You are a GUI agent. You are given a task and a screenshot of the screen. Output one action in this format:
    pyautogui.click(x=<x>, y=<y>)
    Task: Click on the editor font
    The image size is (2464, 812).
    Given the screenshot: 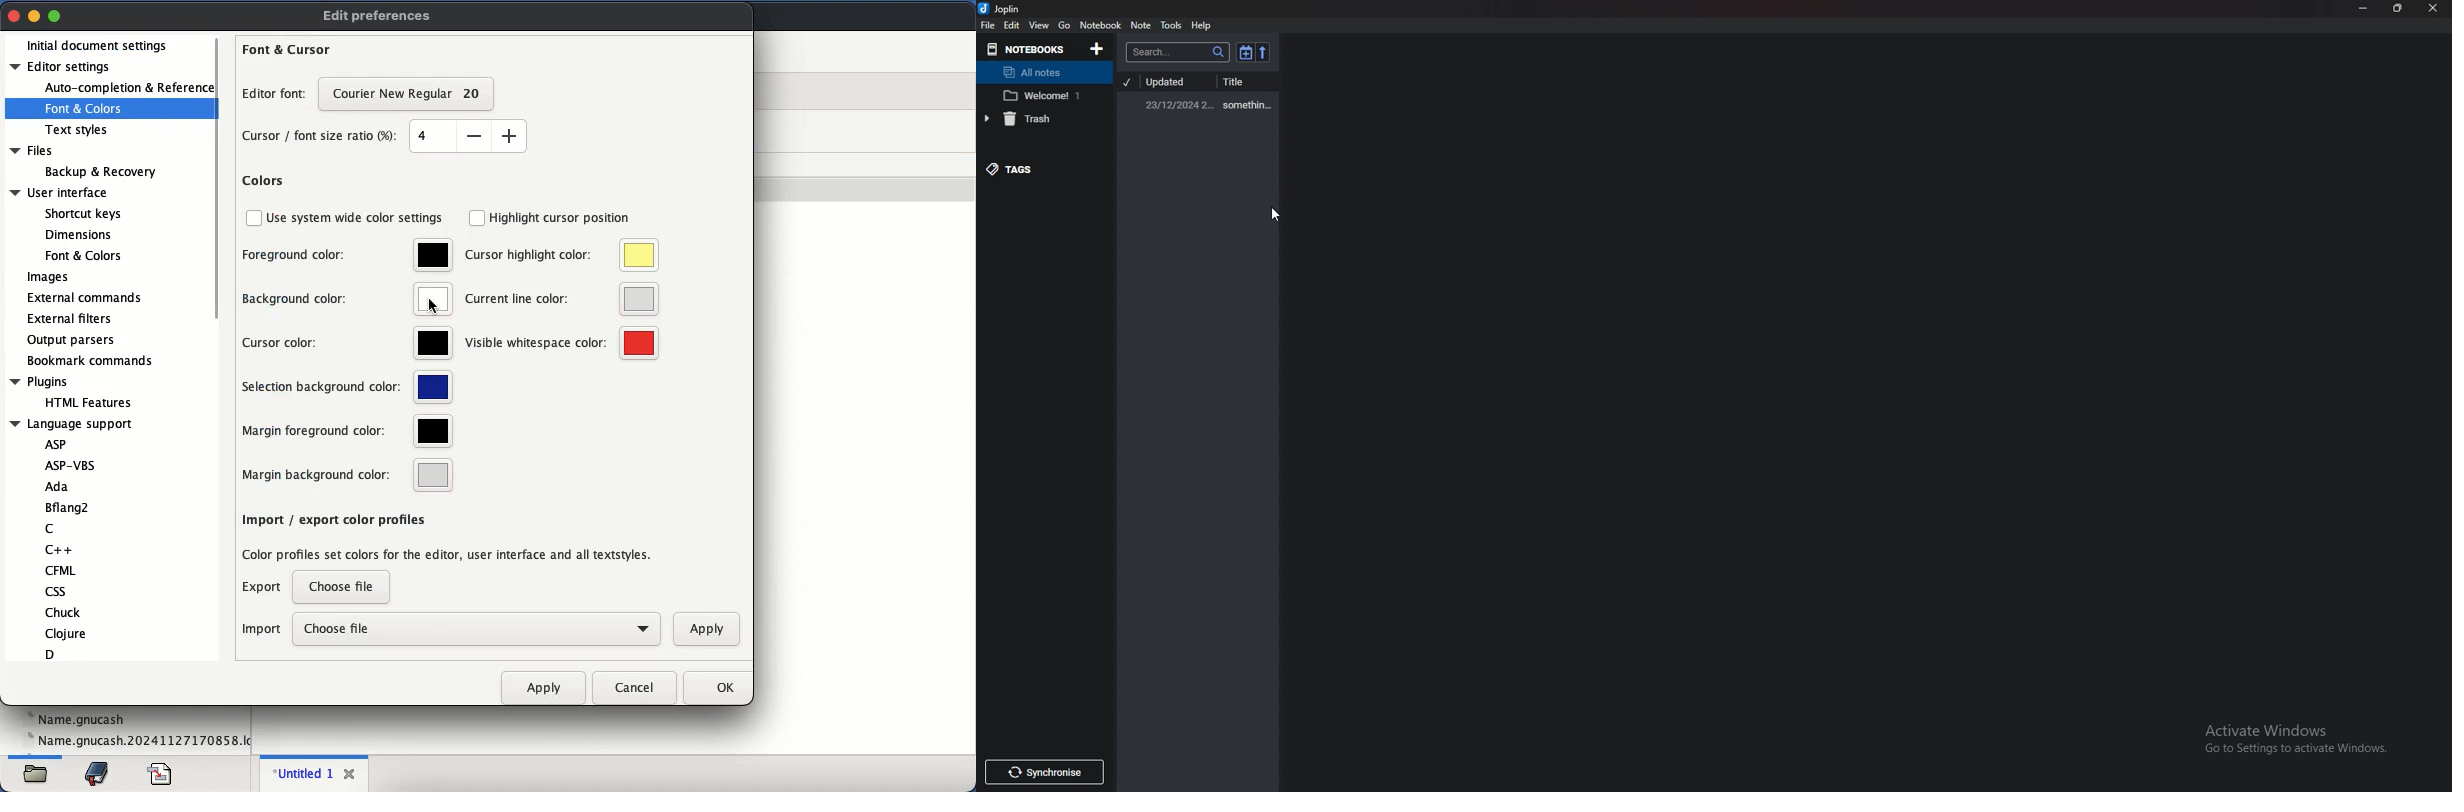 What is the action you would take?
    pyautogui.click(x=276, y=93)
    